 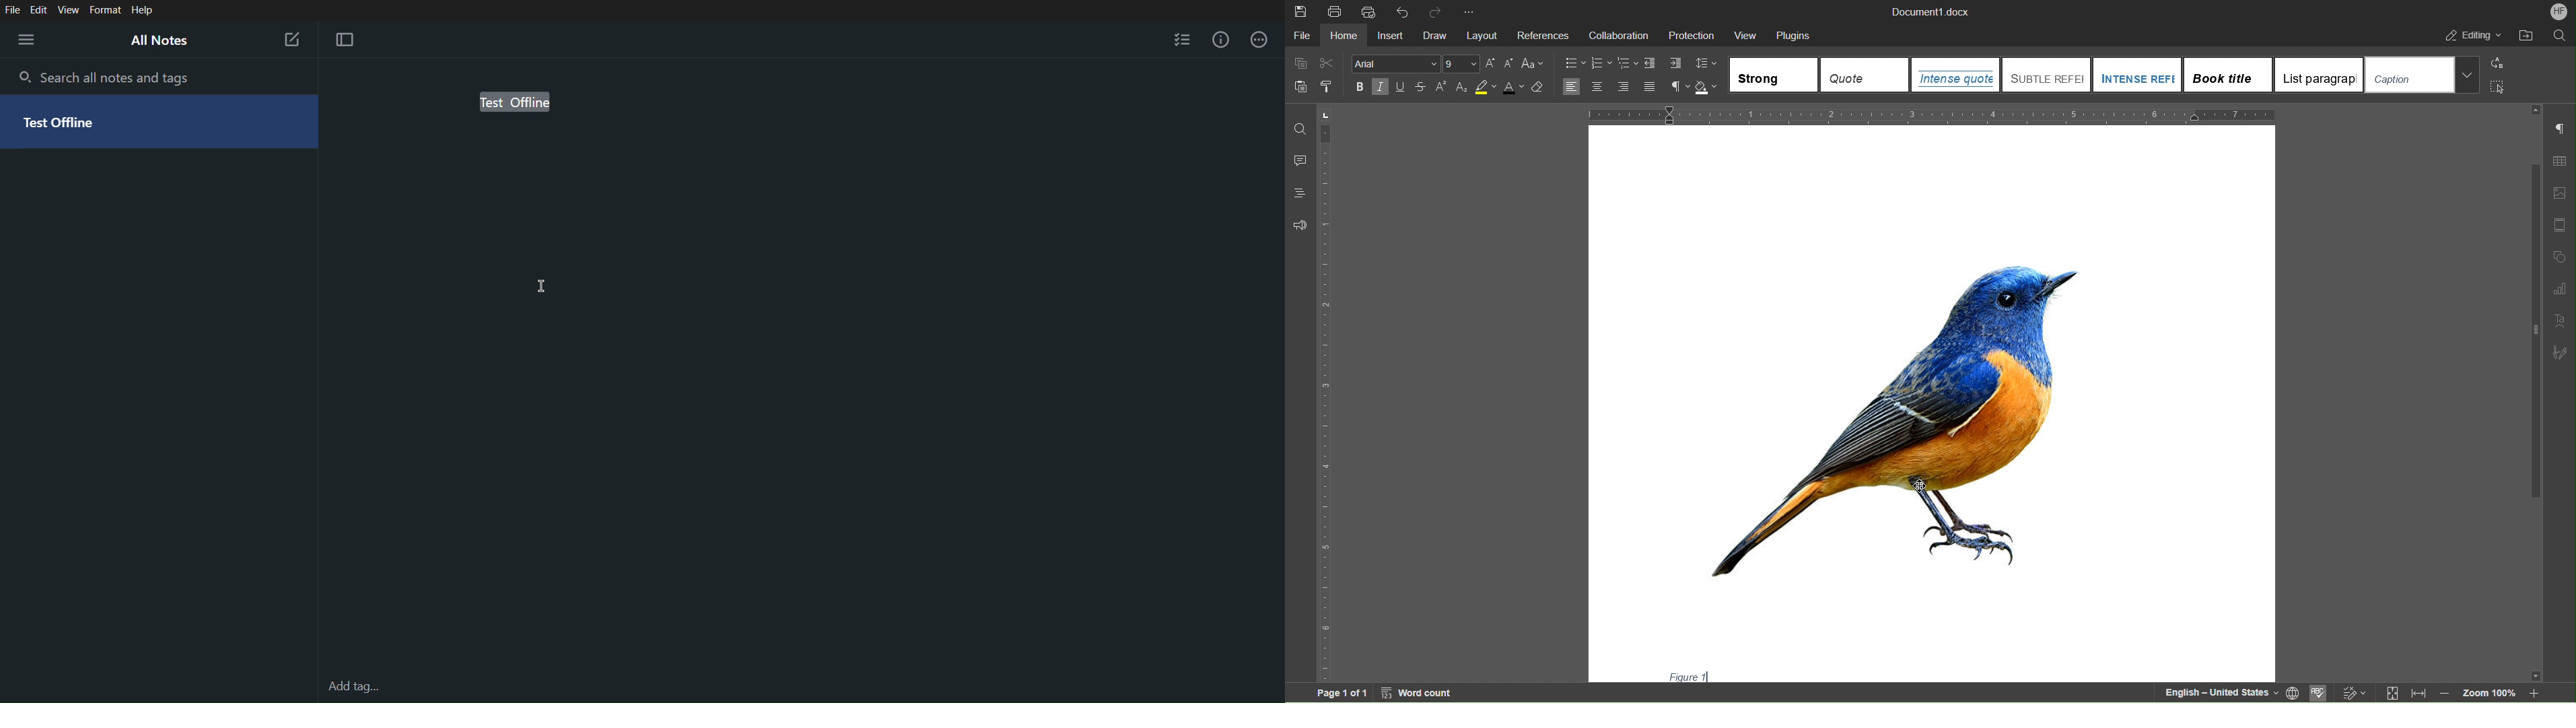 What do you see at coordinates (2561, 128) in the screenshot?
I see `Non-Printing Characters` at bounding box center [2561, 128].